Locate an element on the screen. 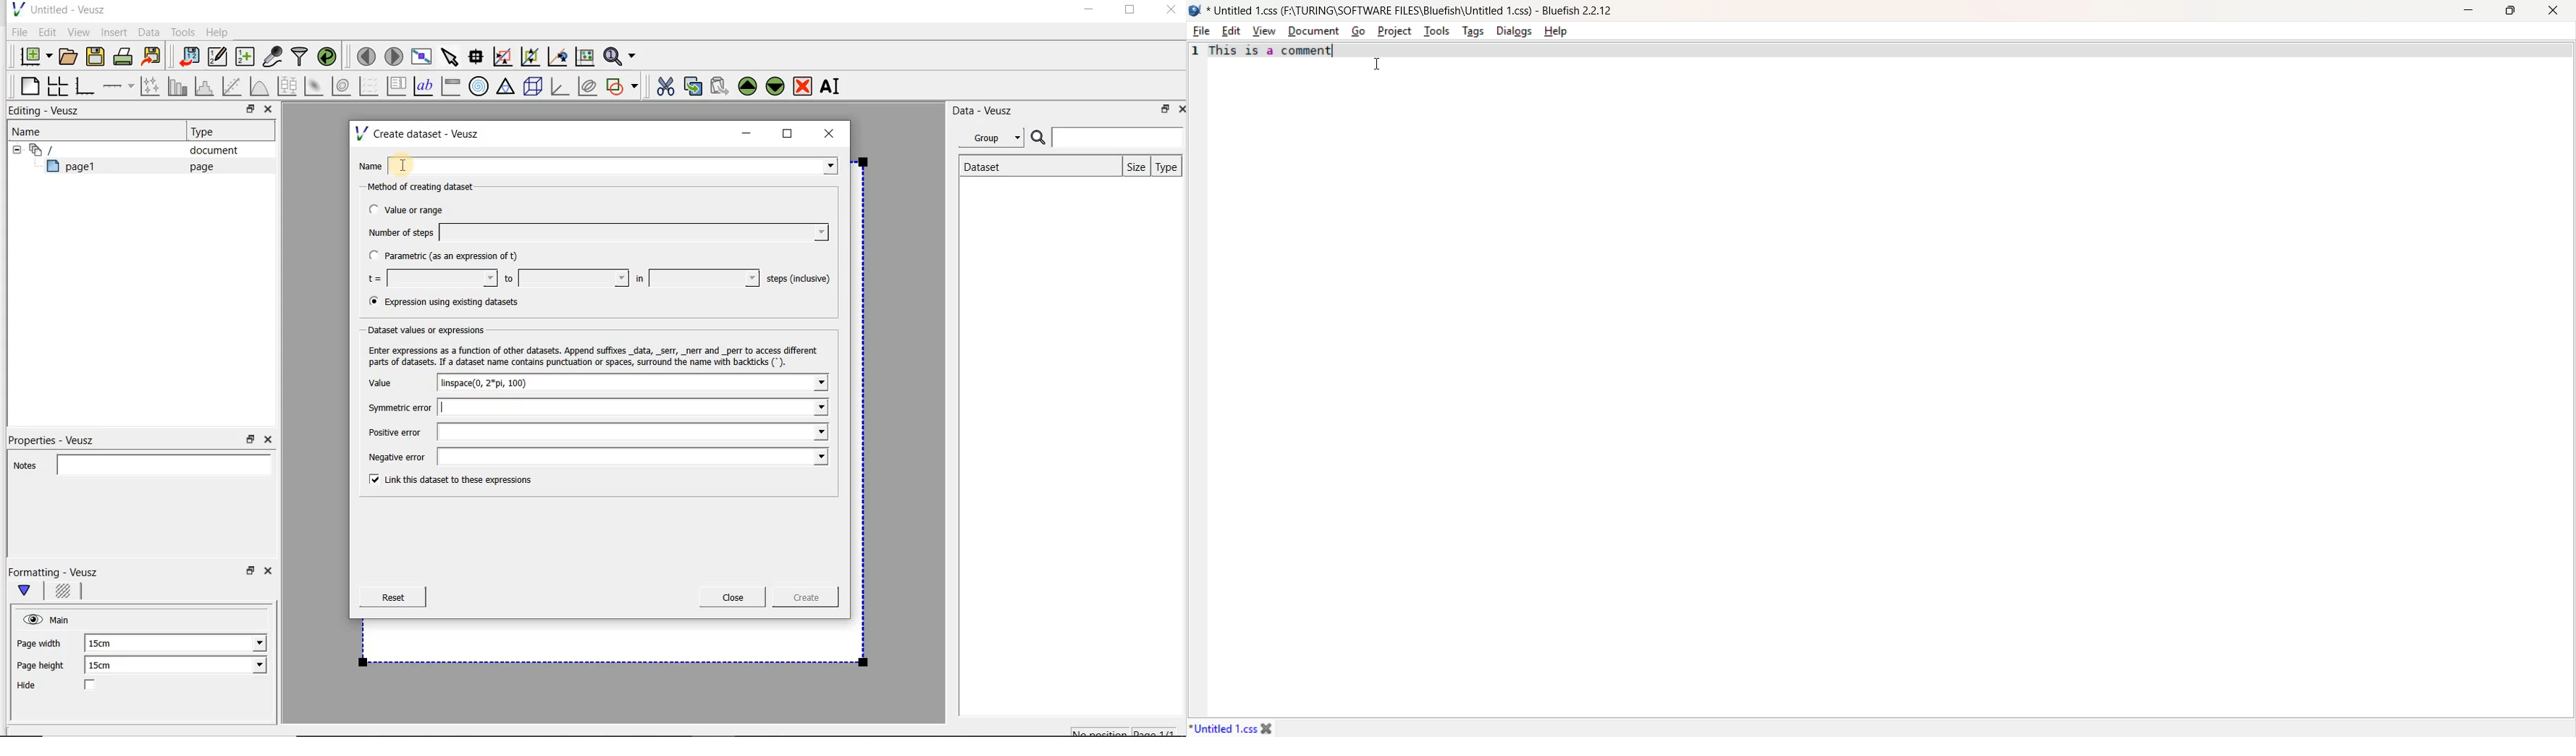 This screenshot has height=756, width=2576. Tools is located at coordinates (181, 32).